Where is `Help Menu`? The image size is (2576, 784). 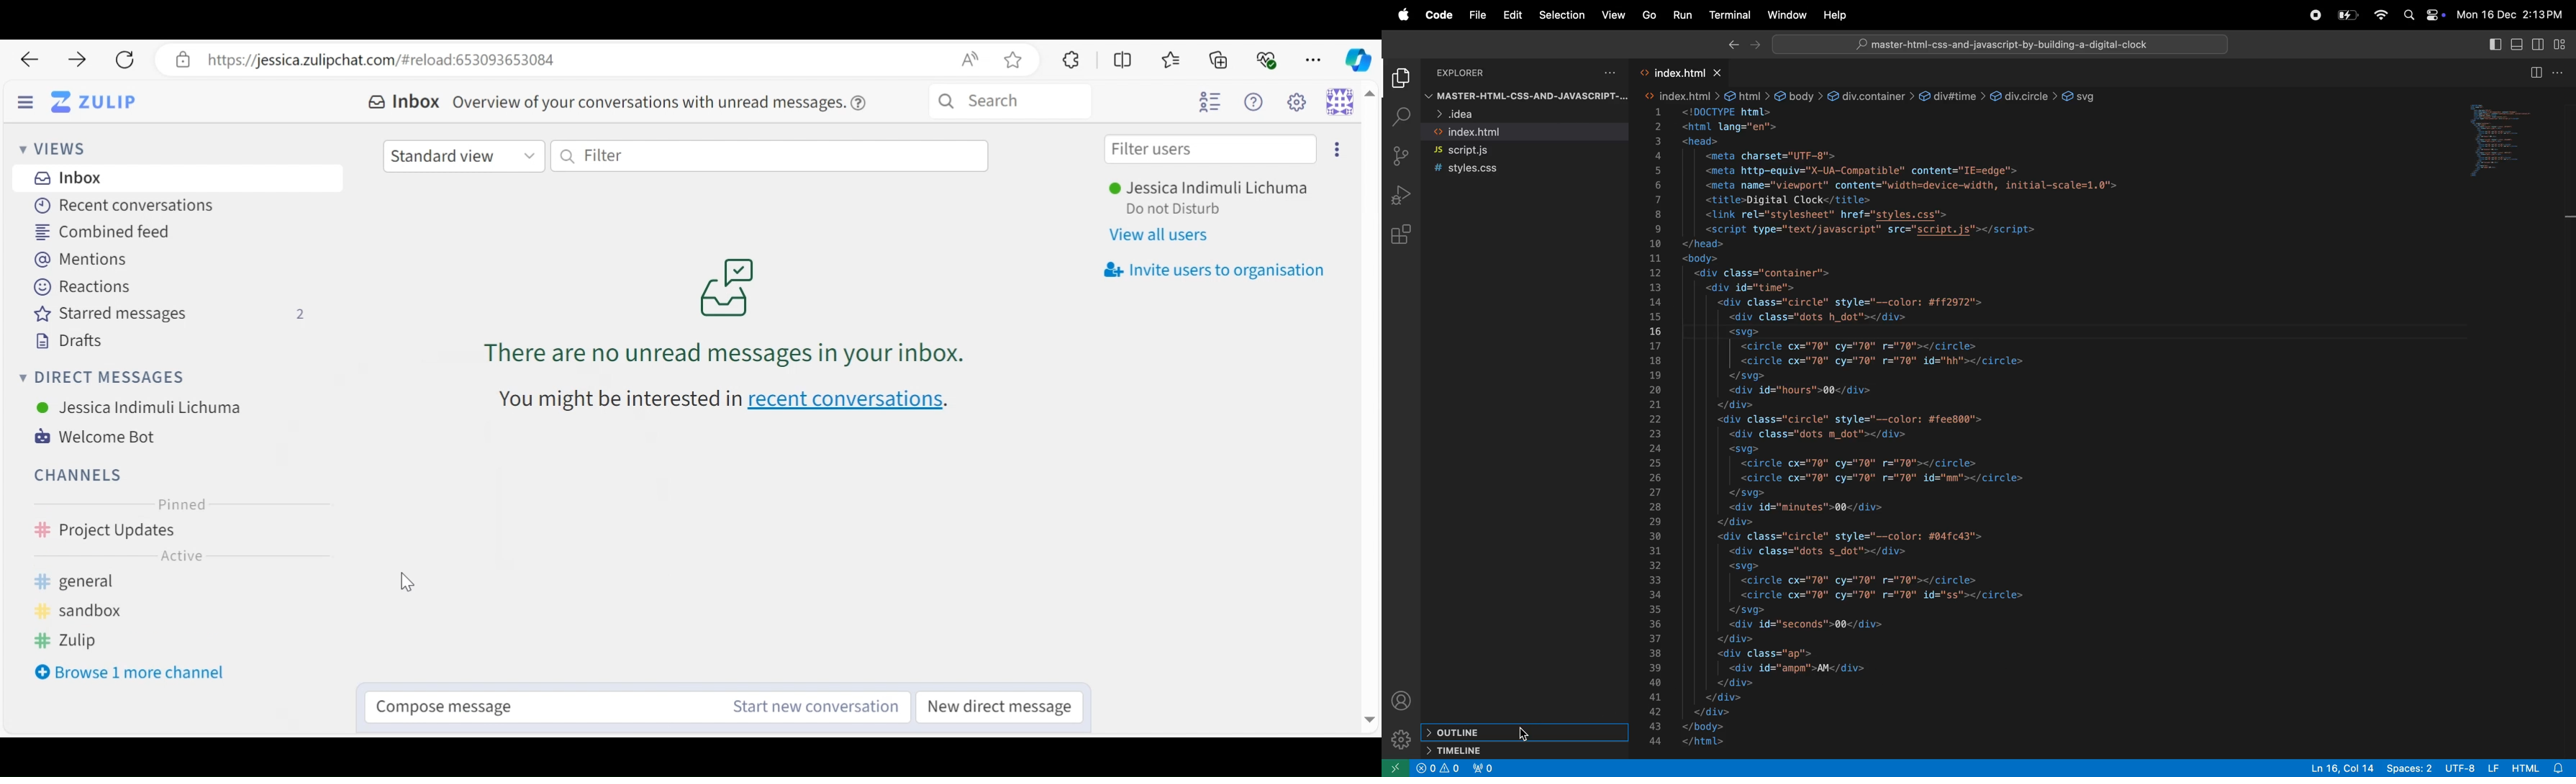
Help Menu is located at coordinates (1257, 103).